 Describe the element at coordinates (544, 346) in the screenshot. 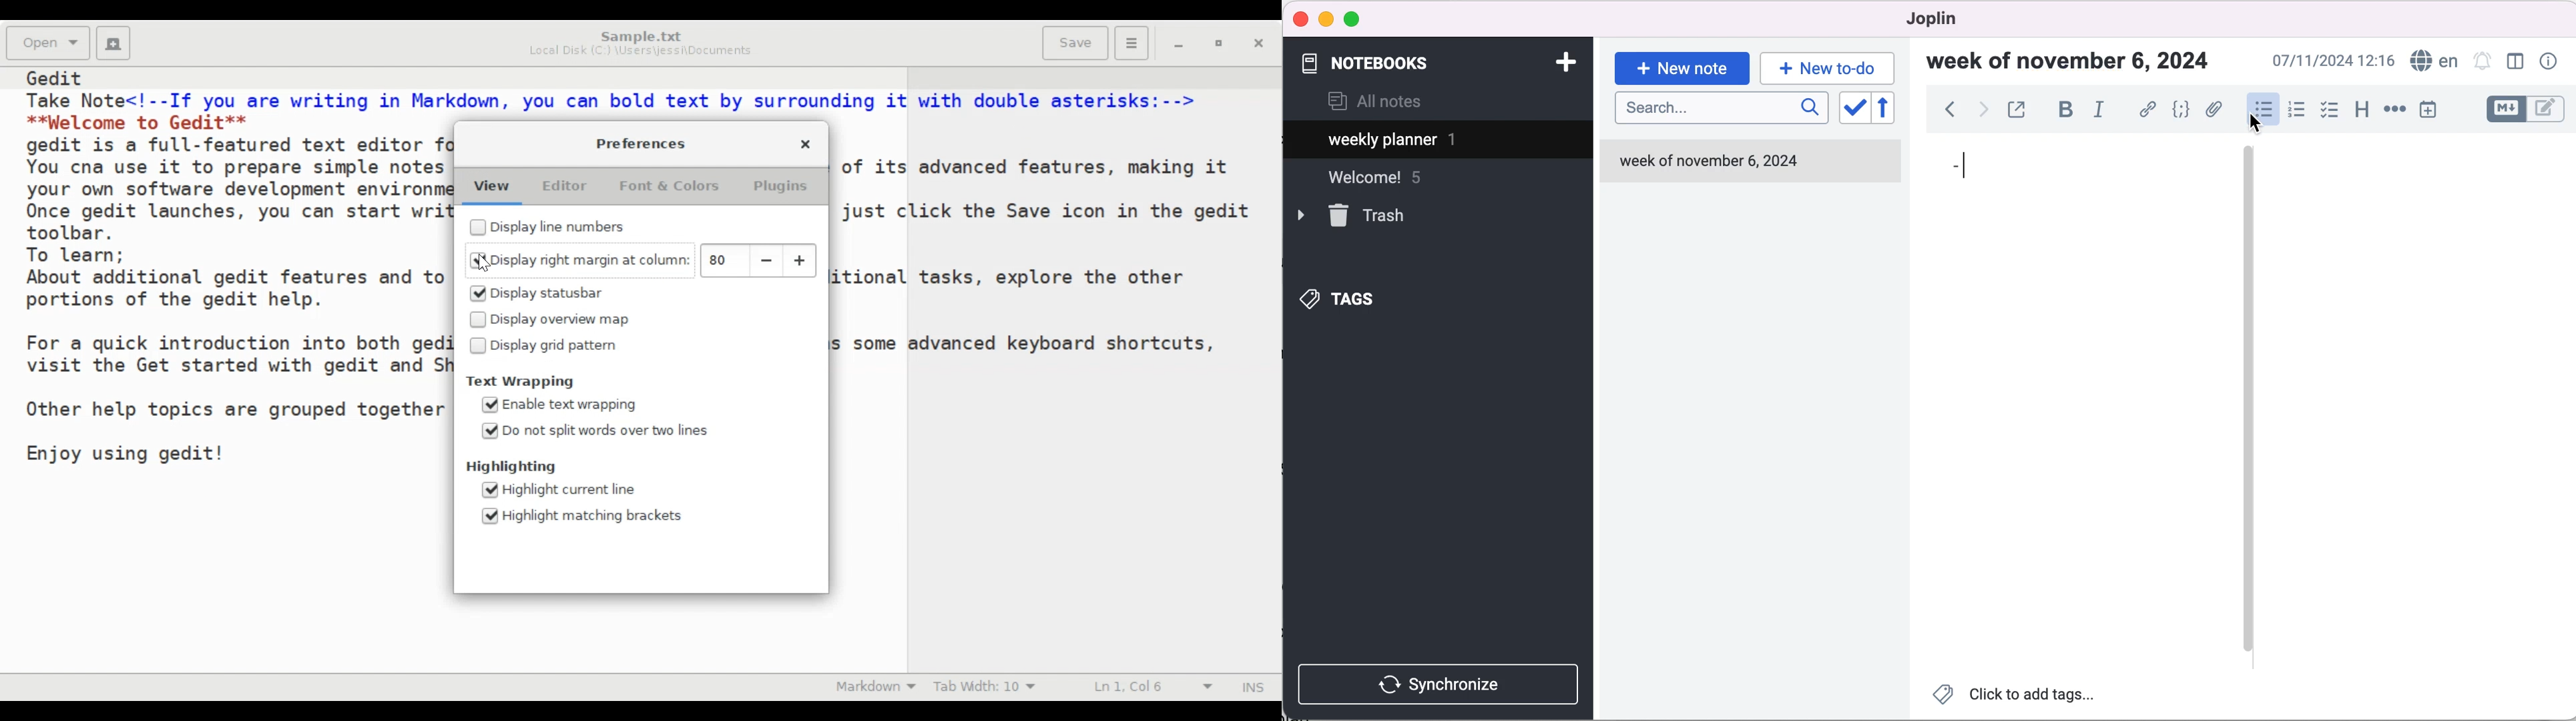

I see `(un)select Display grid pattern` at that location.